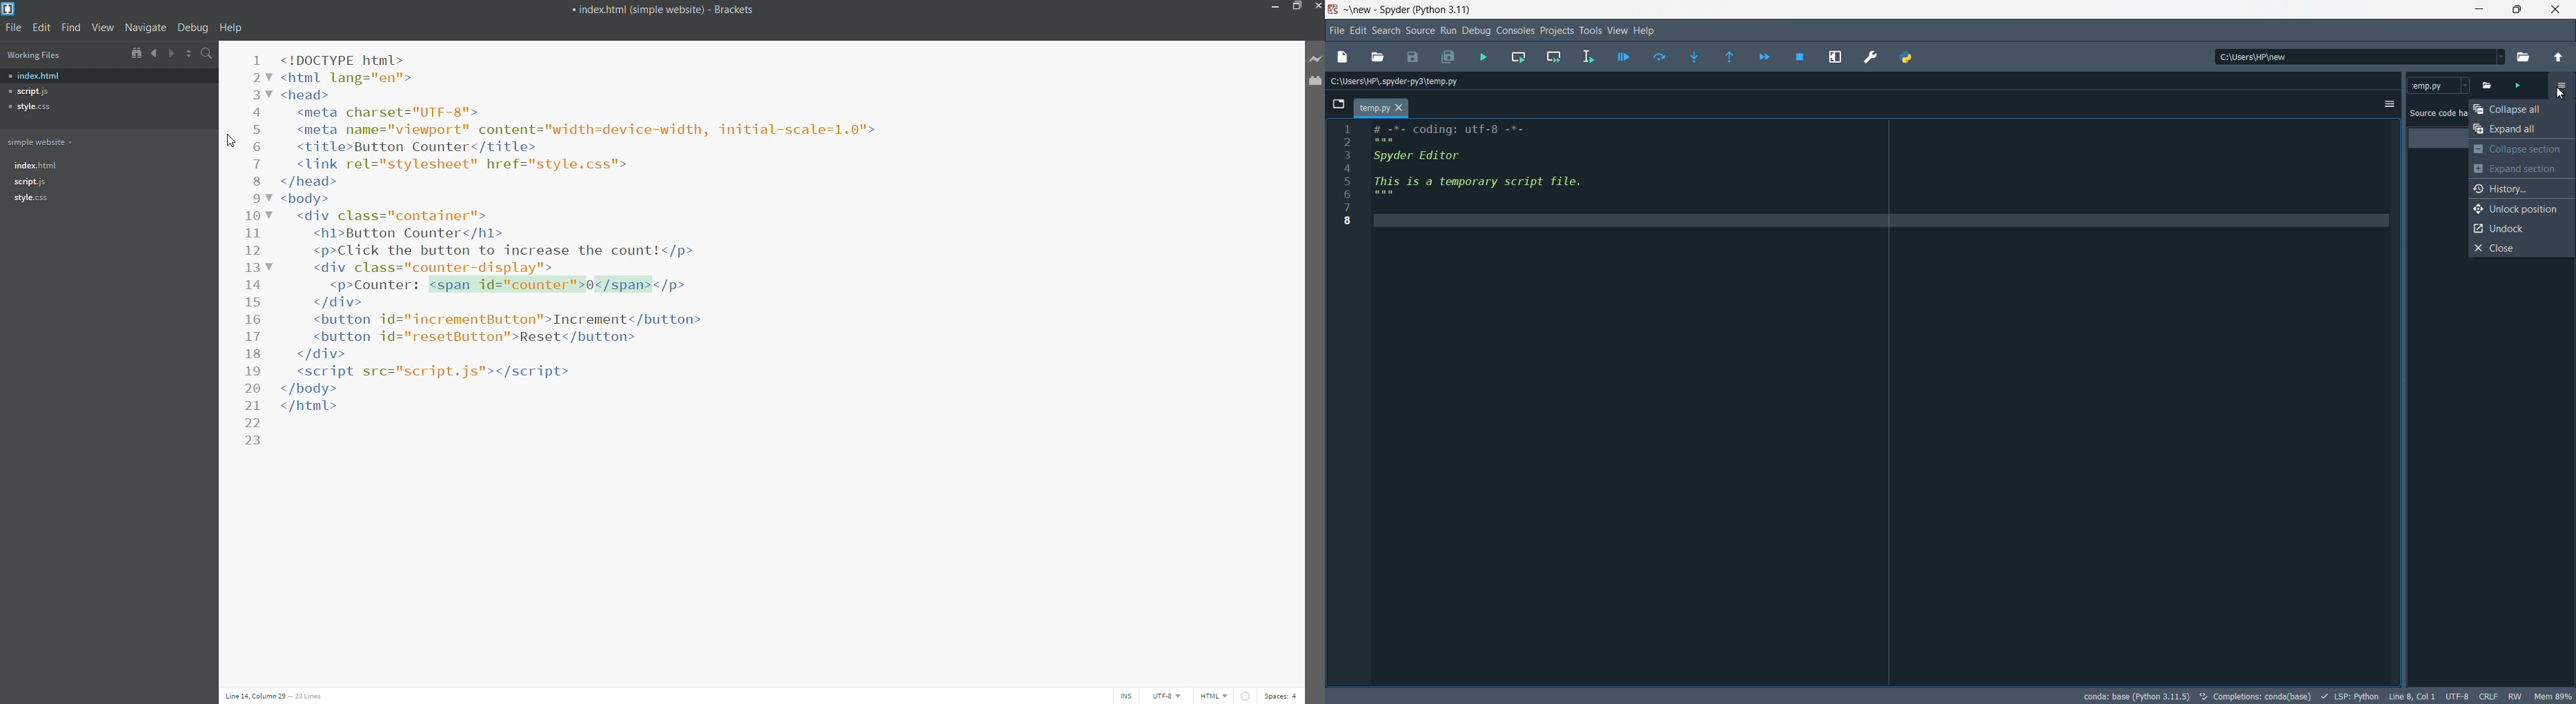 This screenshot has width=2576, height=728. Describe the element at coordinates (1335, 31) in the screenshot. I see `file menu` at that location.